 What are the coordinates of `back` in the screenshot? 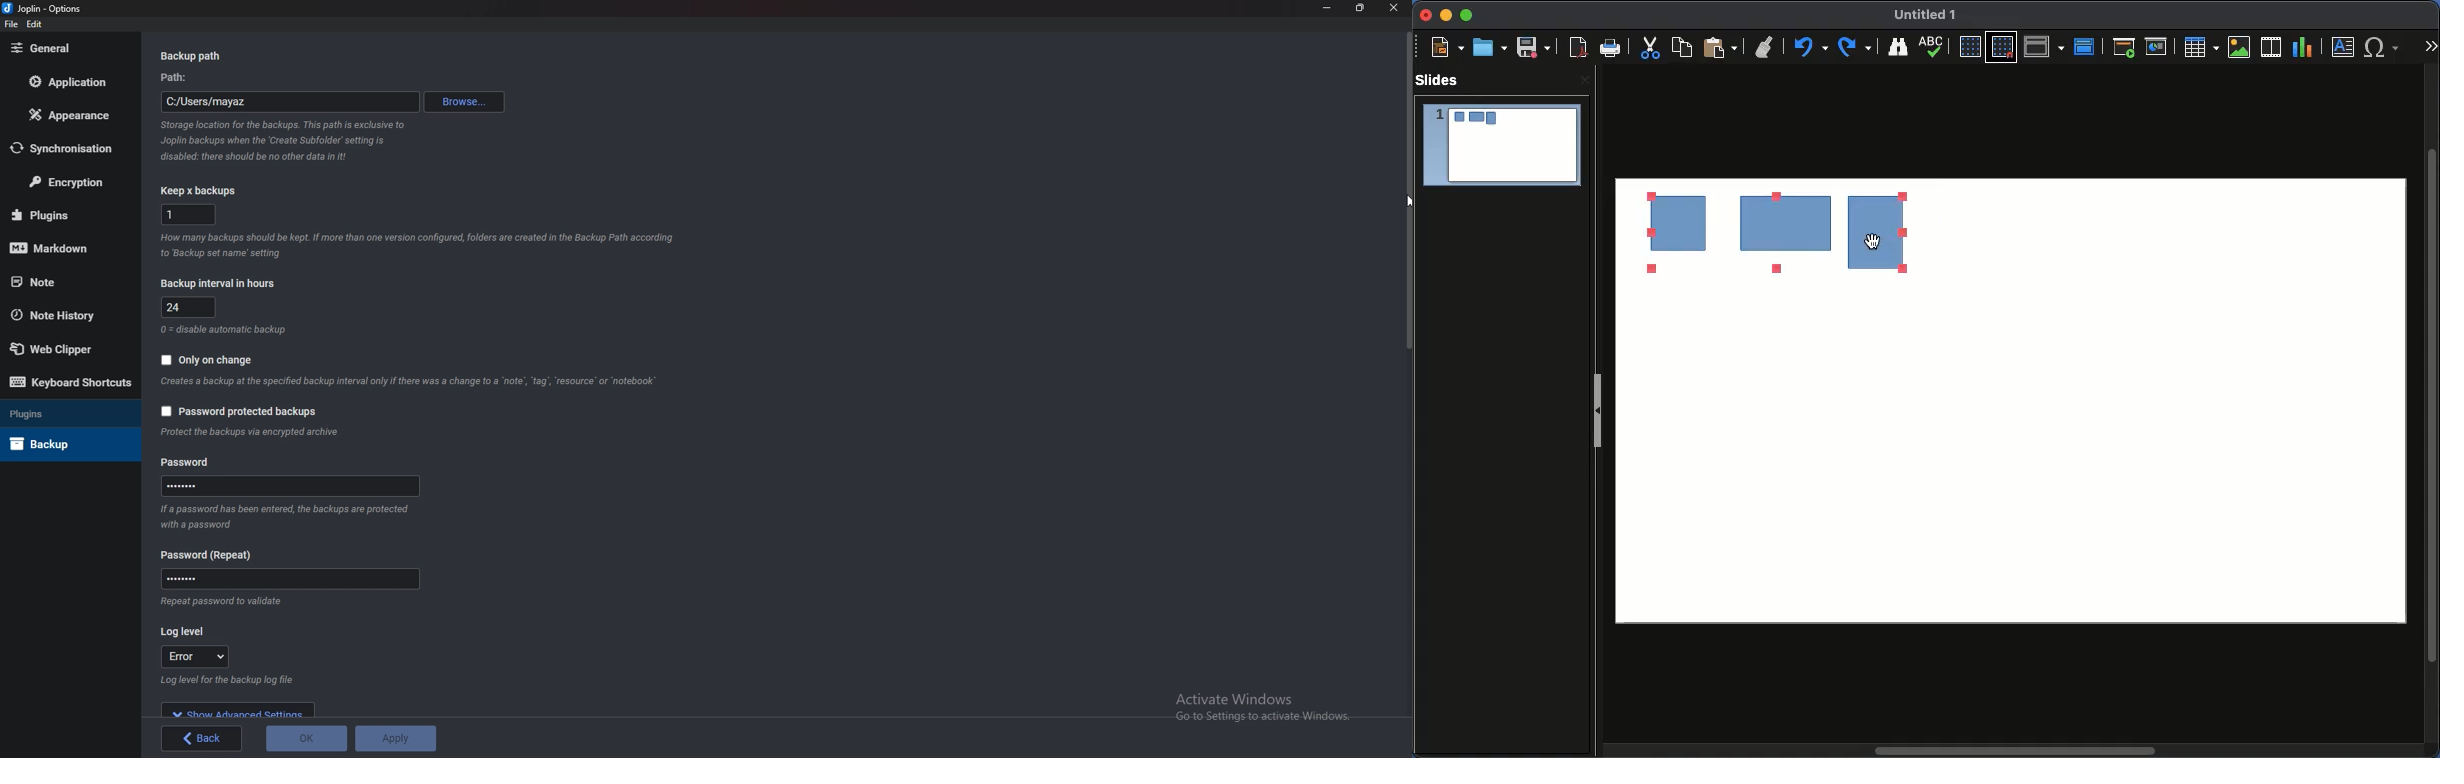 It's located at (202, 739).